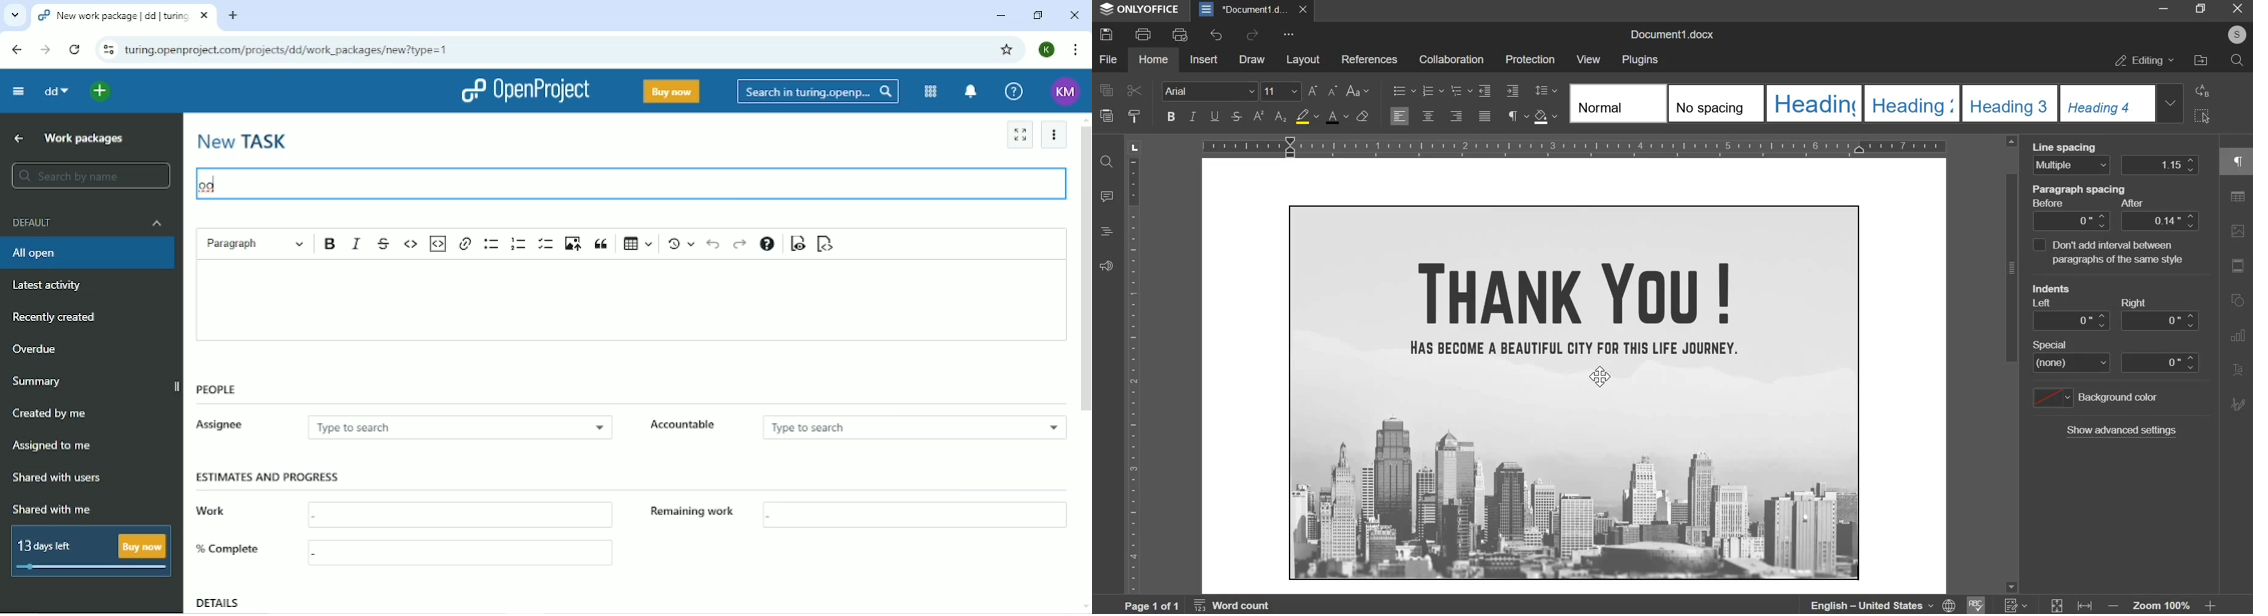  Describe the element at coordinates (2239, 230) in the screenshot. I see `Image settings` at that location.